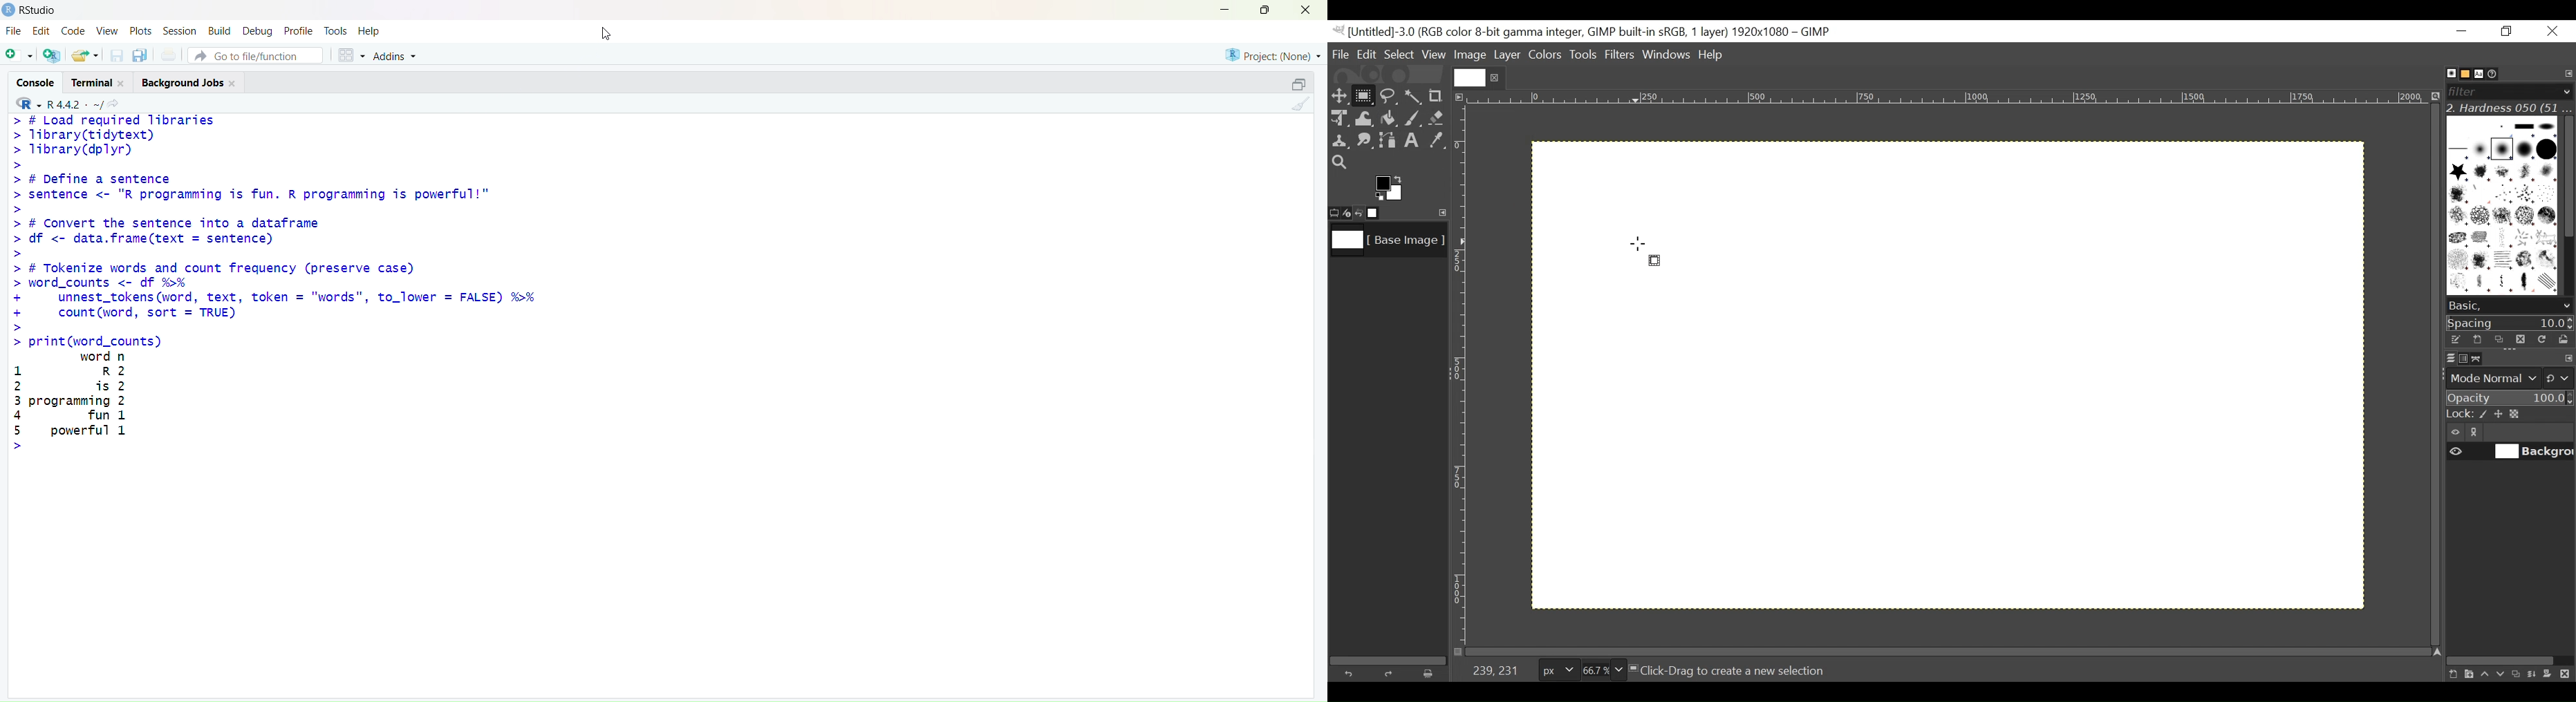  What do you see at coordinates (20, 55) in the screenshot?
I see `new script` at bounding box center [20, 55].